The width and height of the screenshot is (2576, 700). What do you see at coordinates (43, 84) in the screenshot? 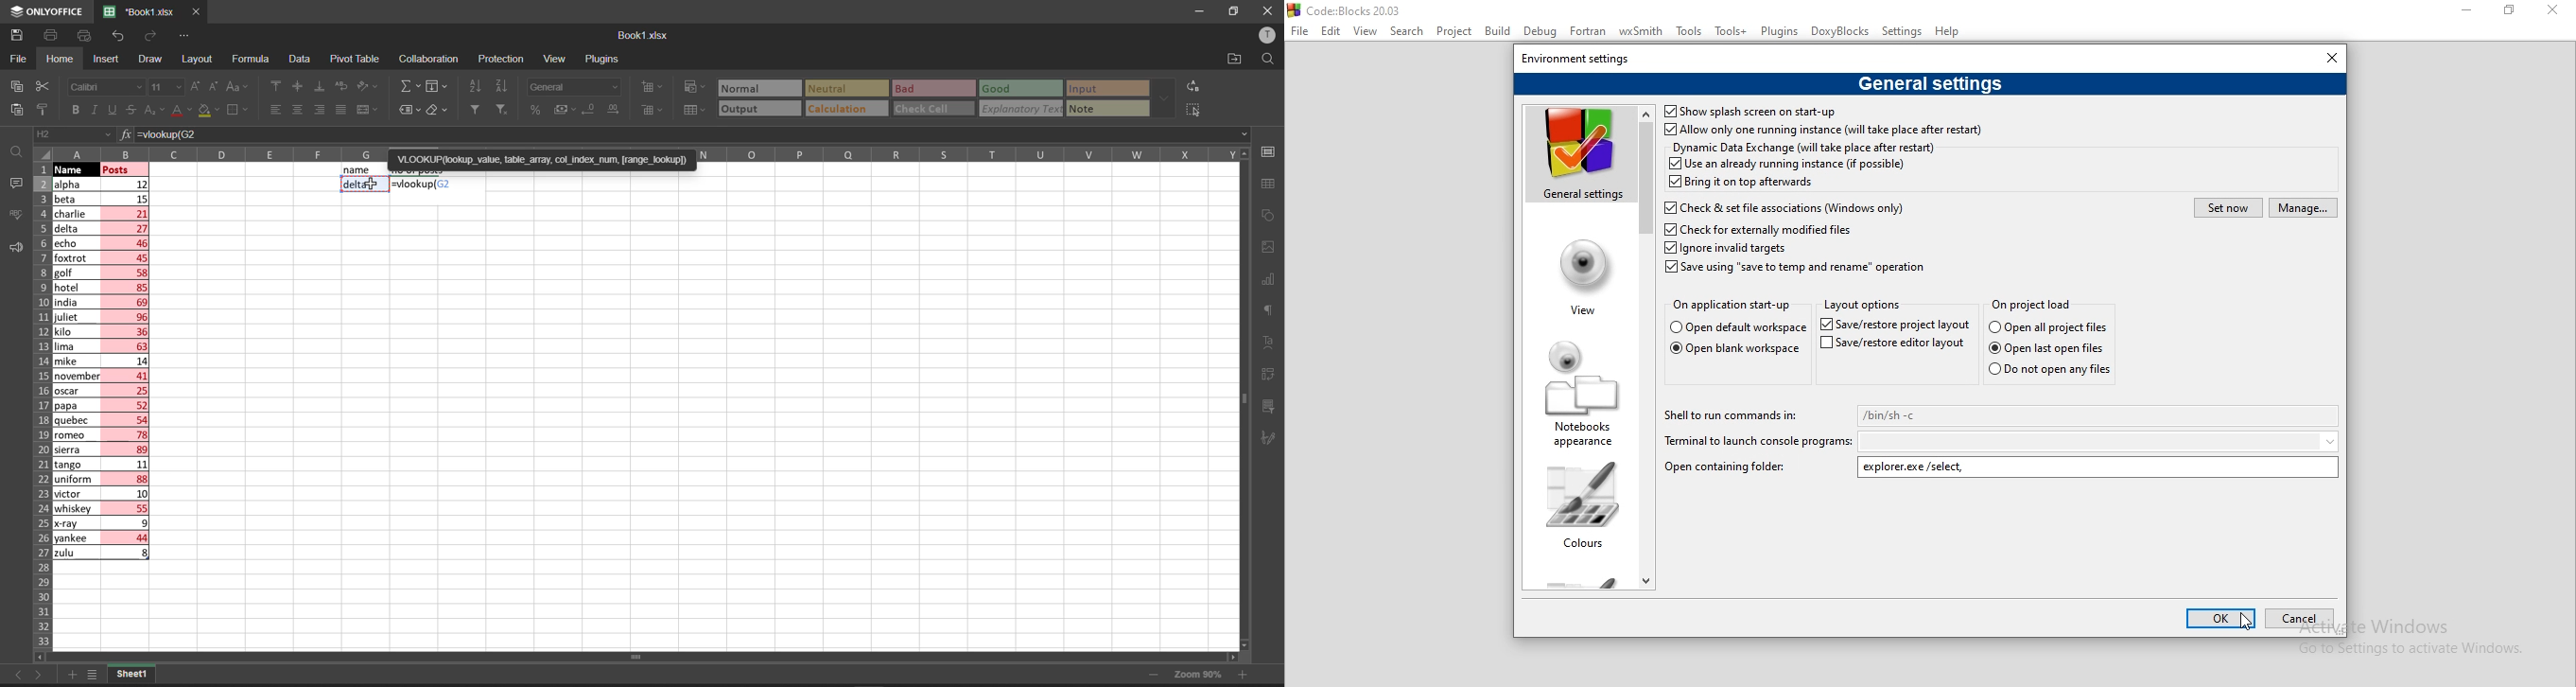
I see `cut` at bounding box center [43, 84].